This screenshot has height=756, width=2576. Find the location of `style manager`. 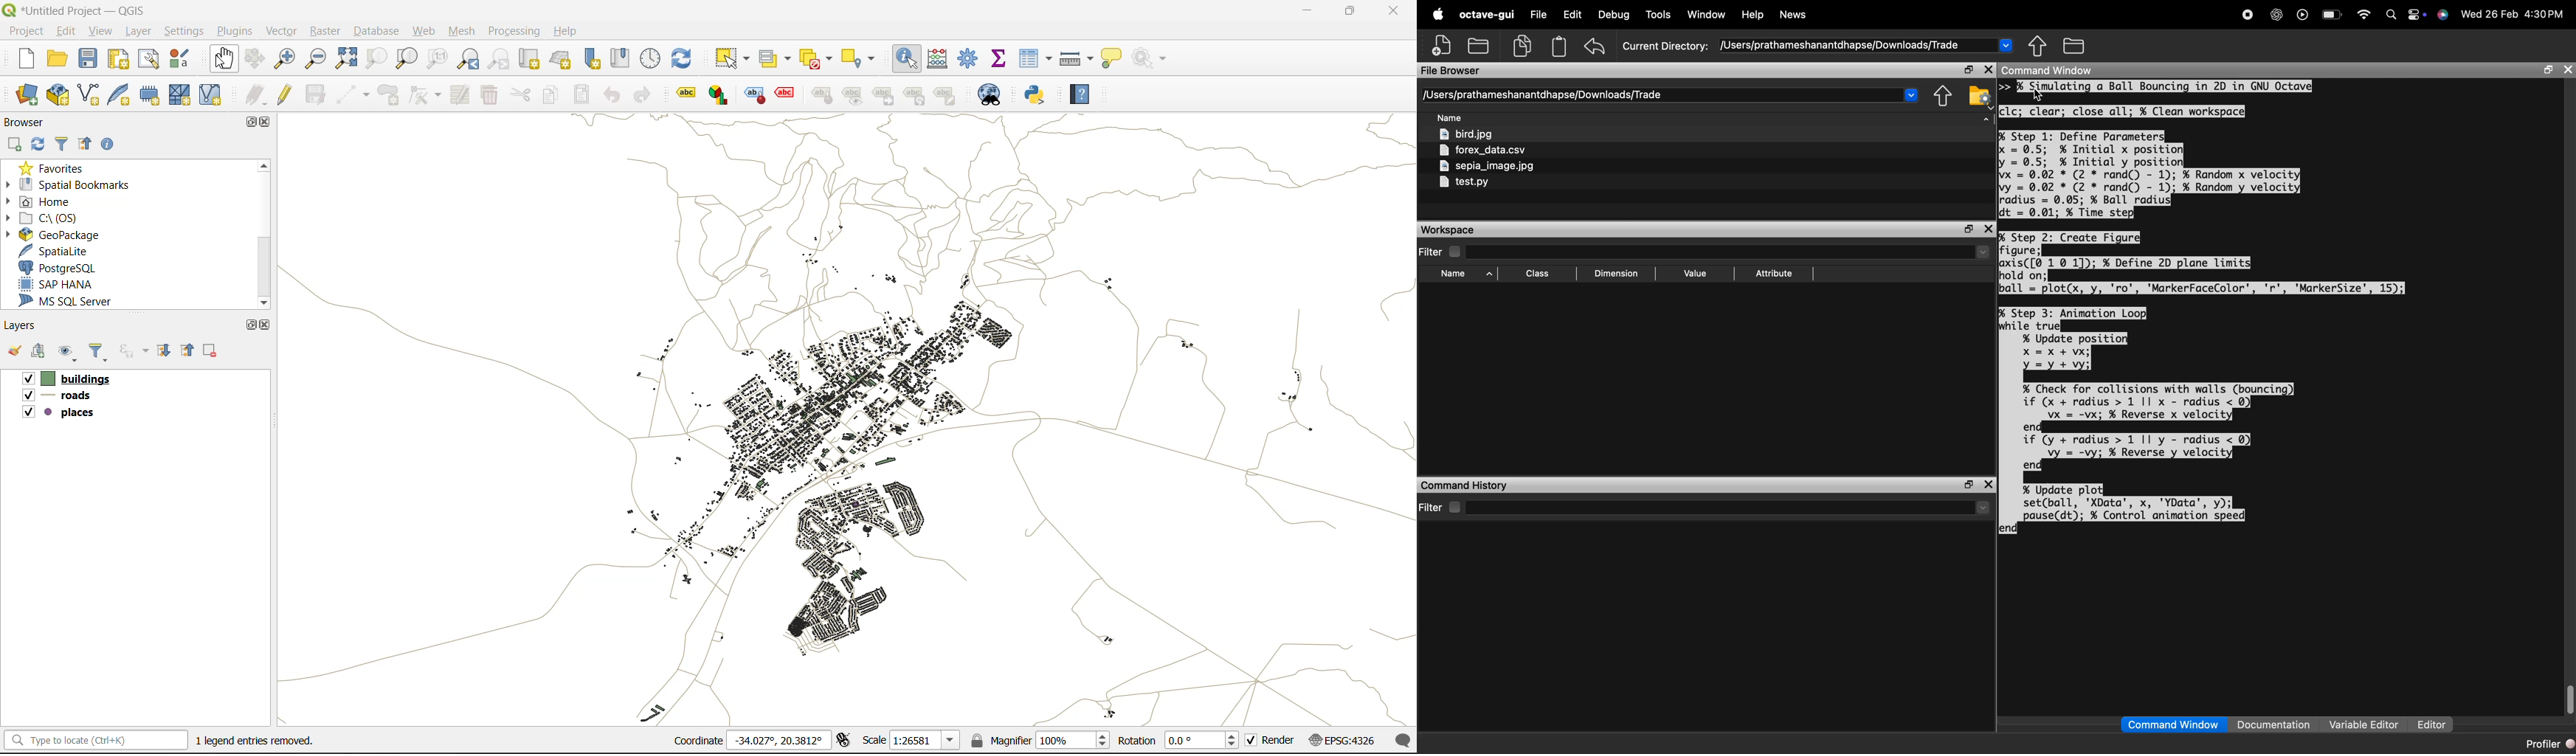

style manager is located at coordinates (184, 58).